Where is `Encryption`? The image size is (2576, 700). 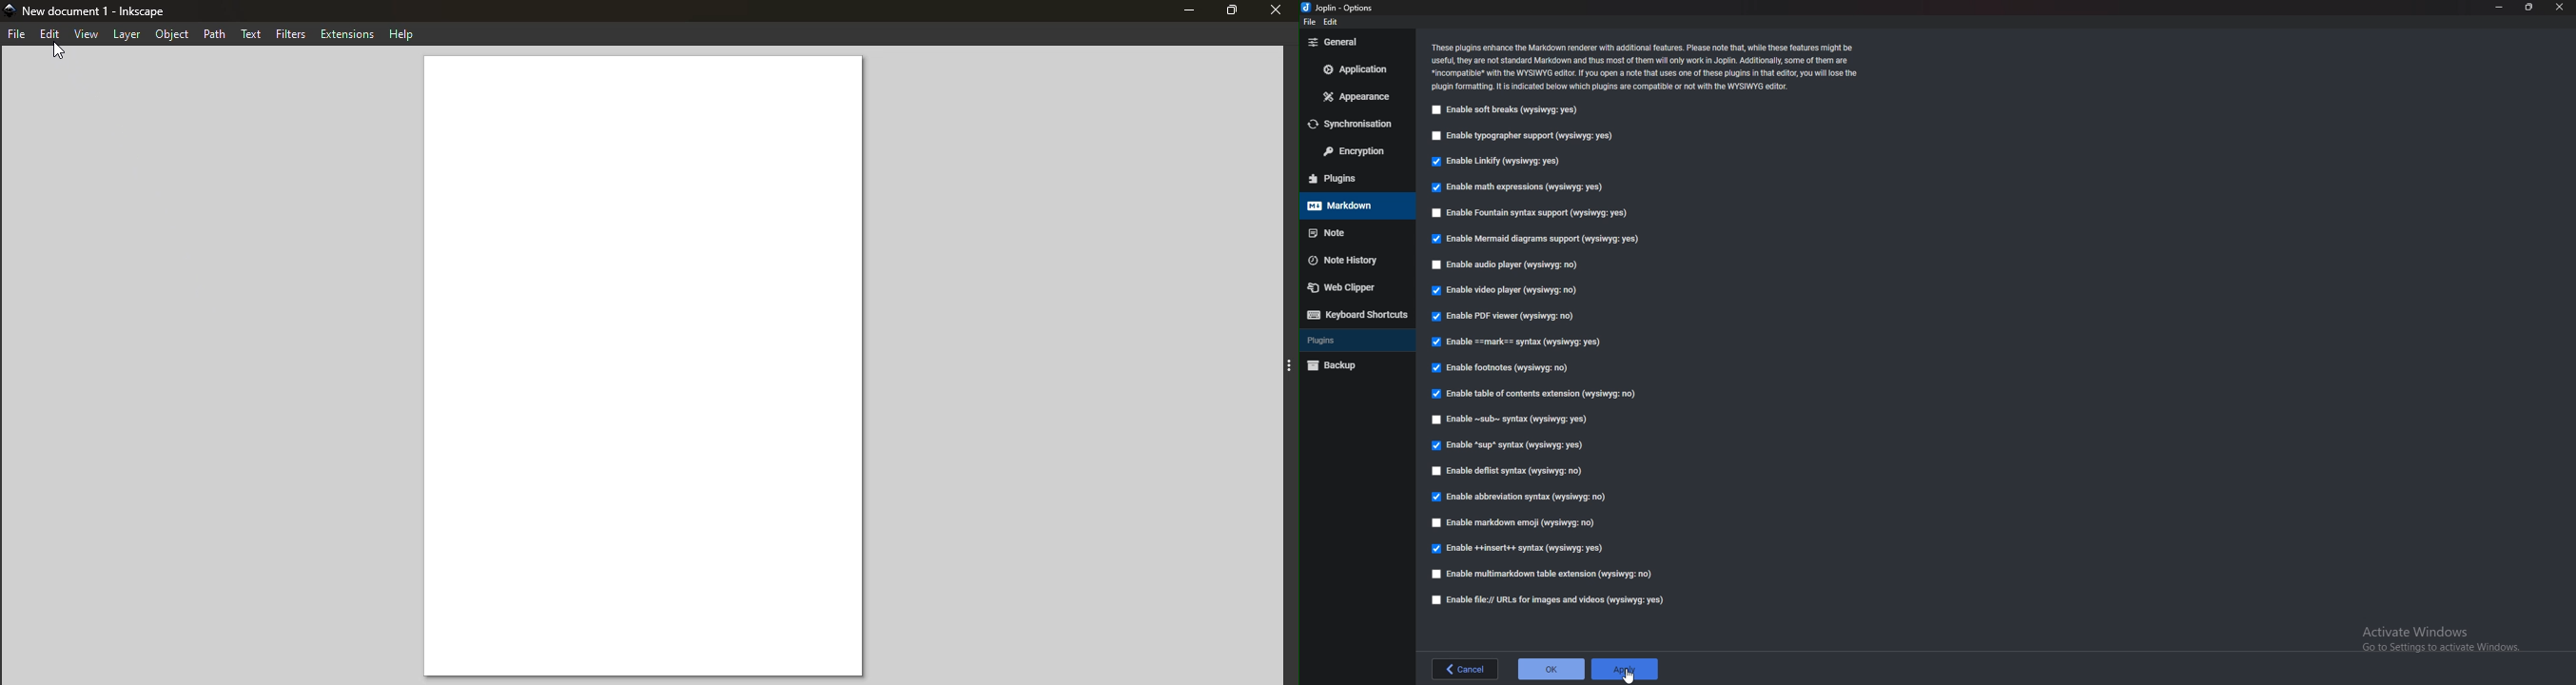 Encryption is located at coordinates (1355, 151).